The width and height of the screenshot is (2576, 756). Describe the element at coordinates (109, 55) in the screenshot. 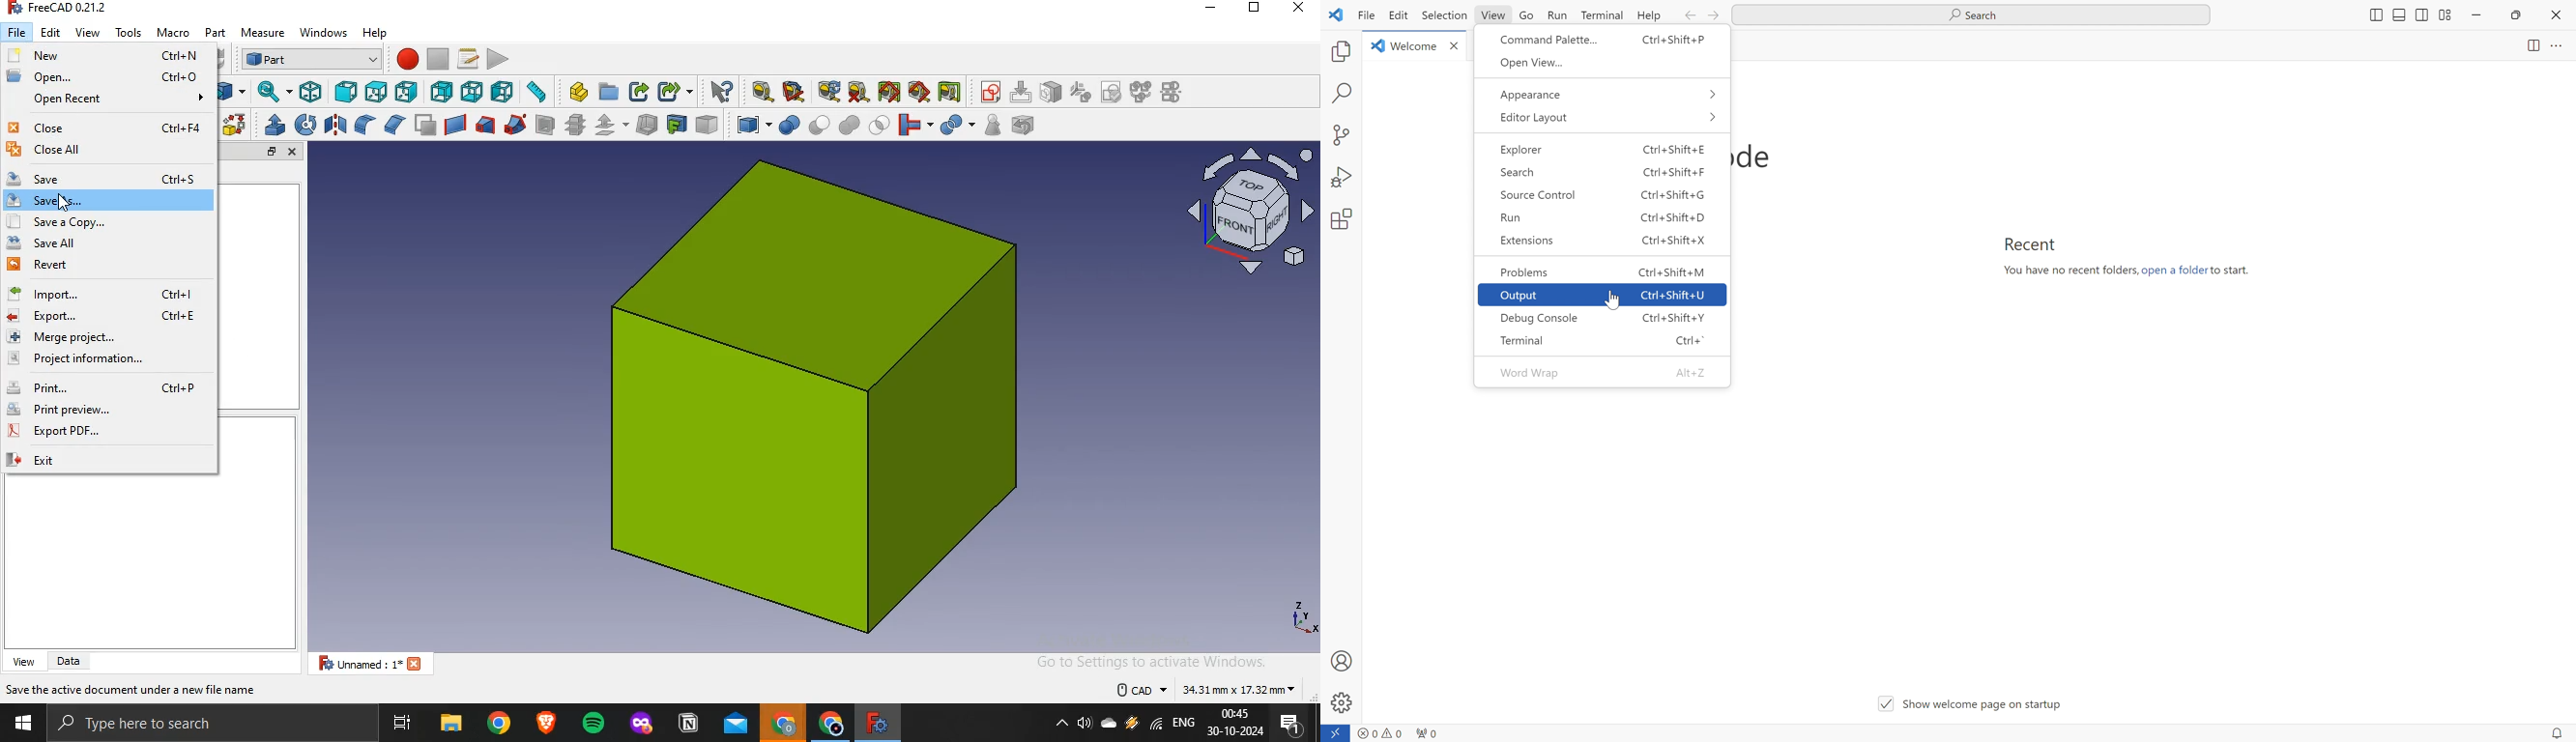

I see `new` at that location.